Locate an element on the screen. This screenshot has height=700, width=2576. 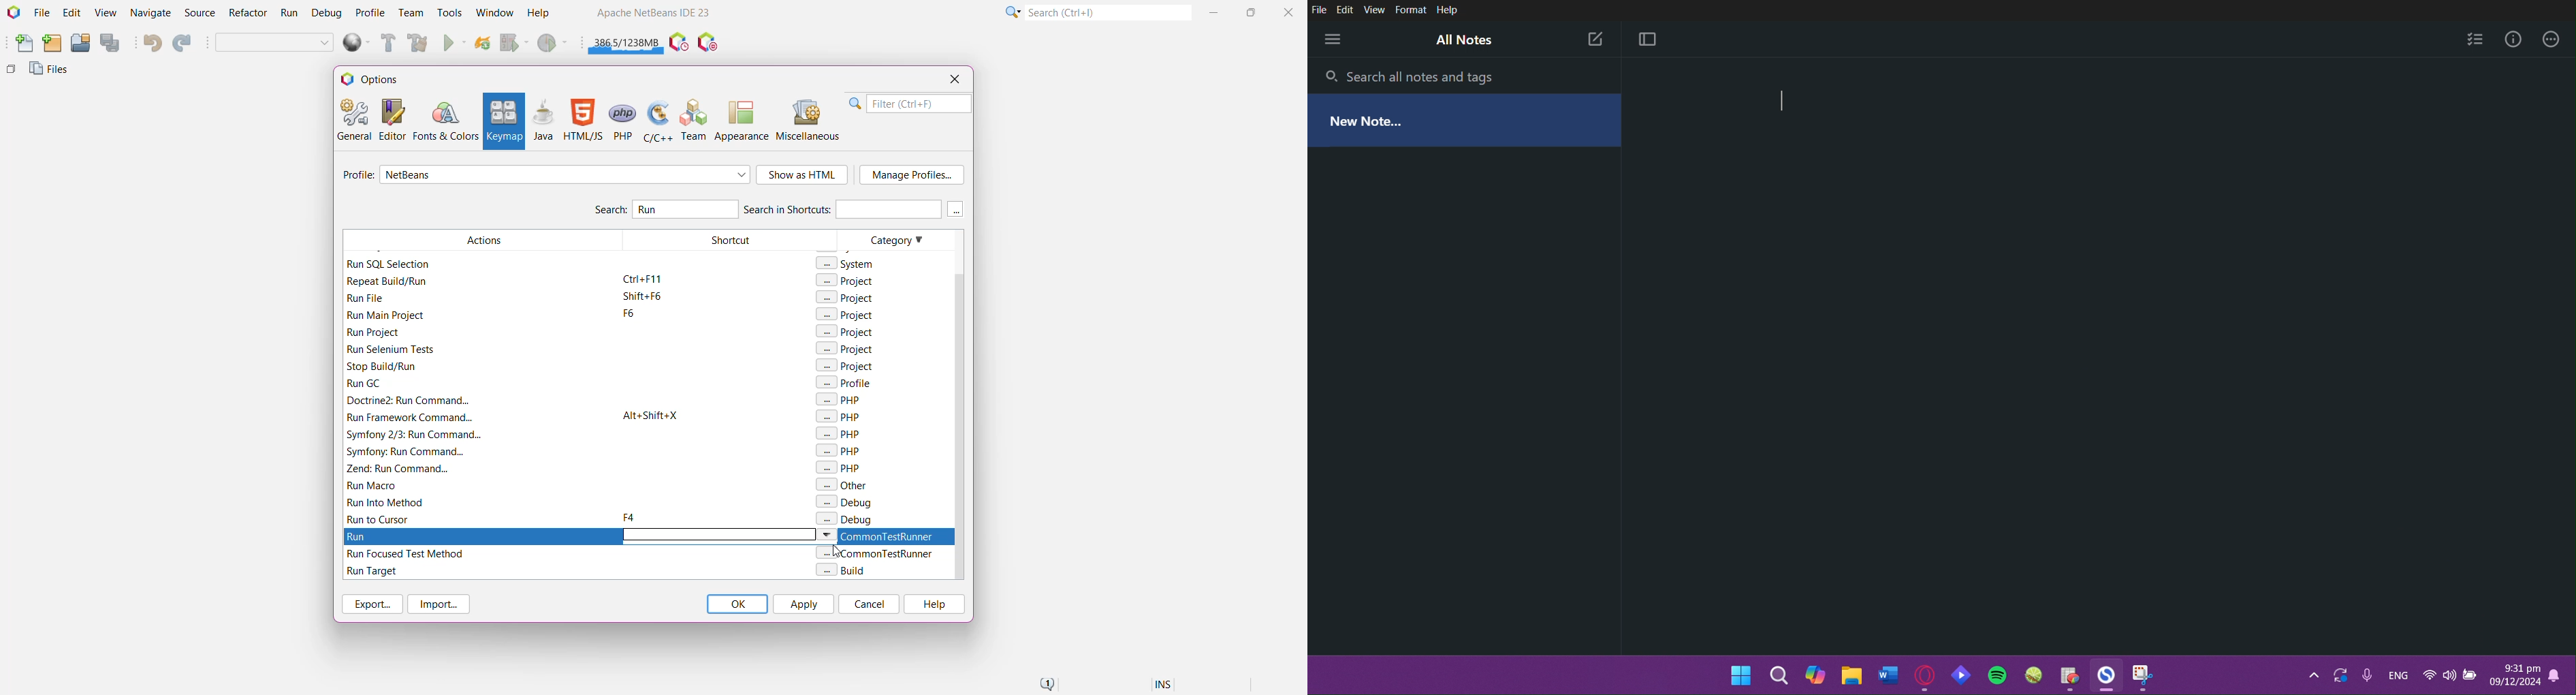
Navigate is located at coordinates (151, 14).